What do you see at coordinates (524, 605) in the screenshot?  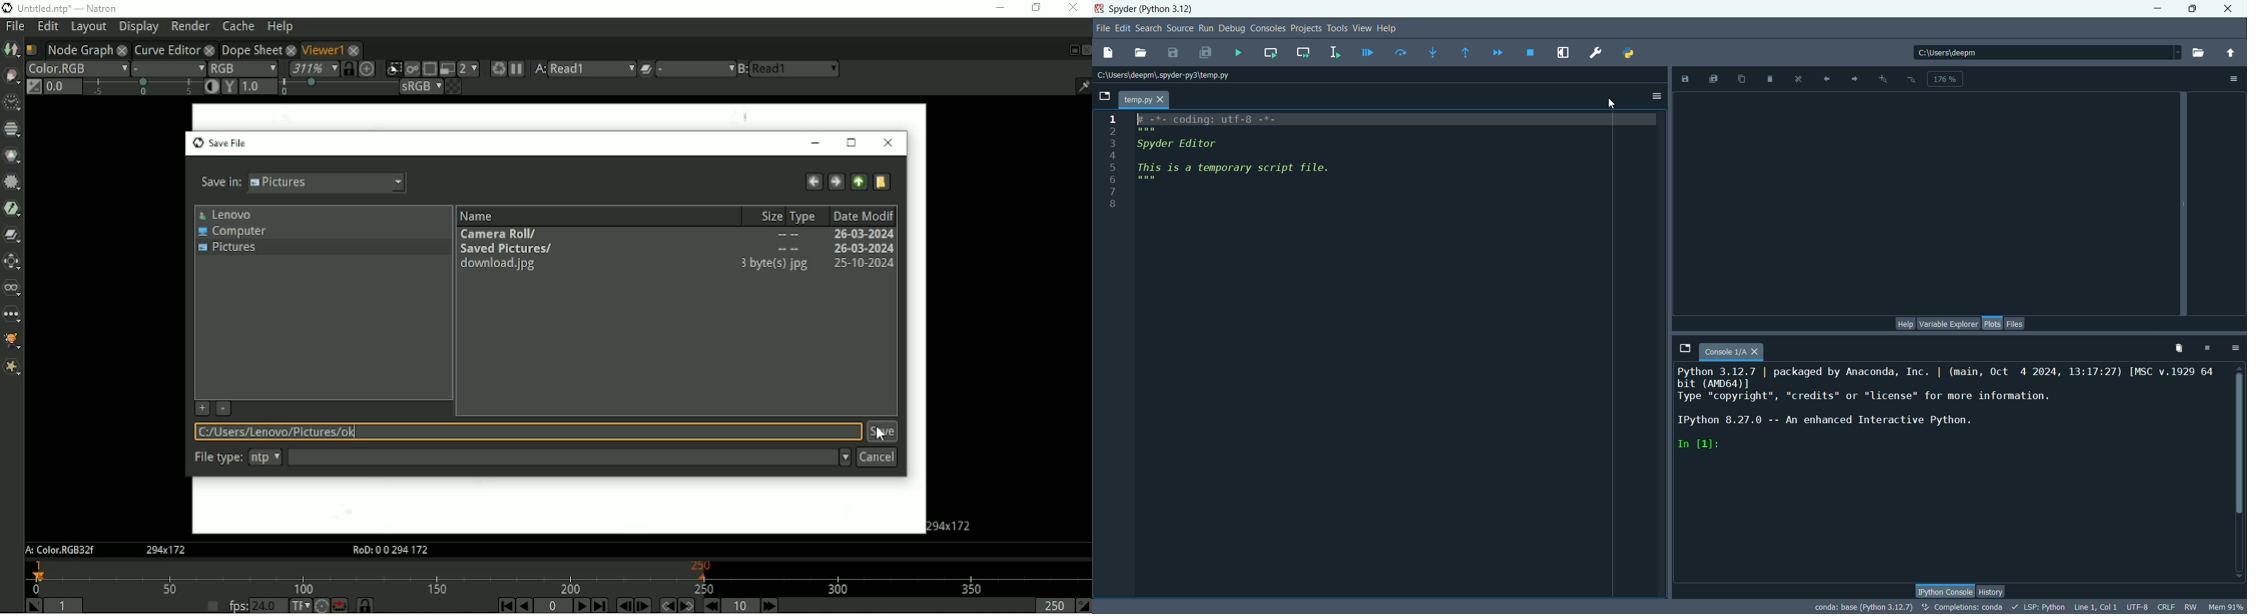 I see `Play backward` at bounding box center [524, 605].